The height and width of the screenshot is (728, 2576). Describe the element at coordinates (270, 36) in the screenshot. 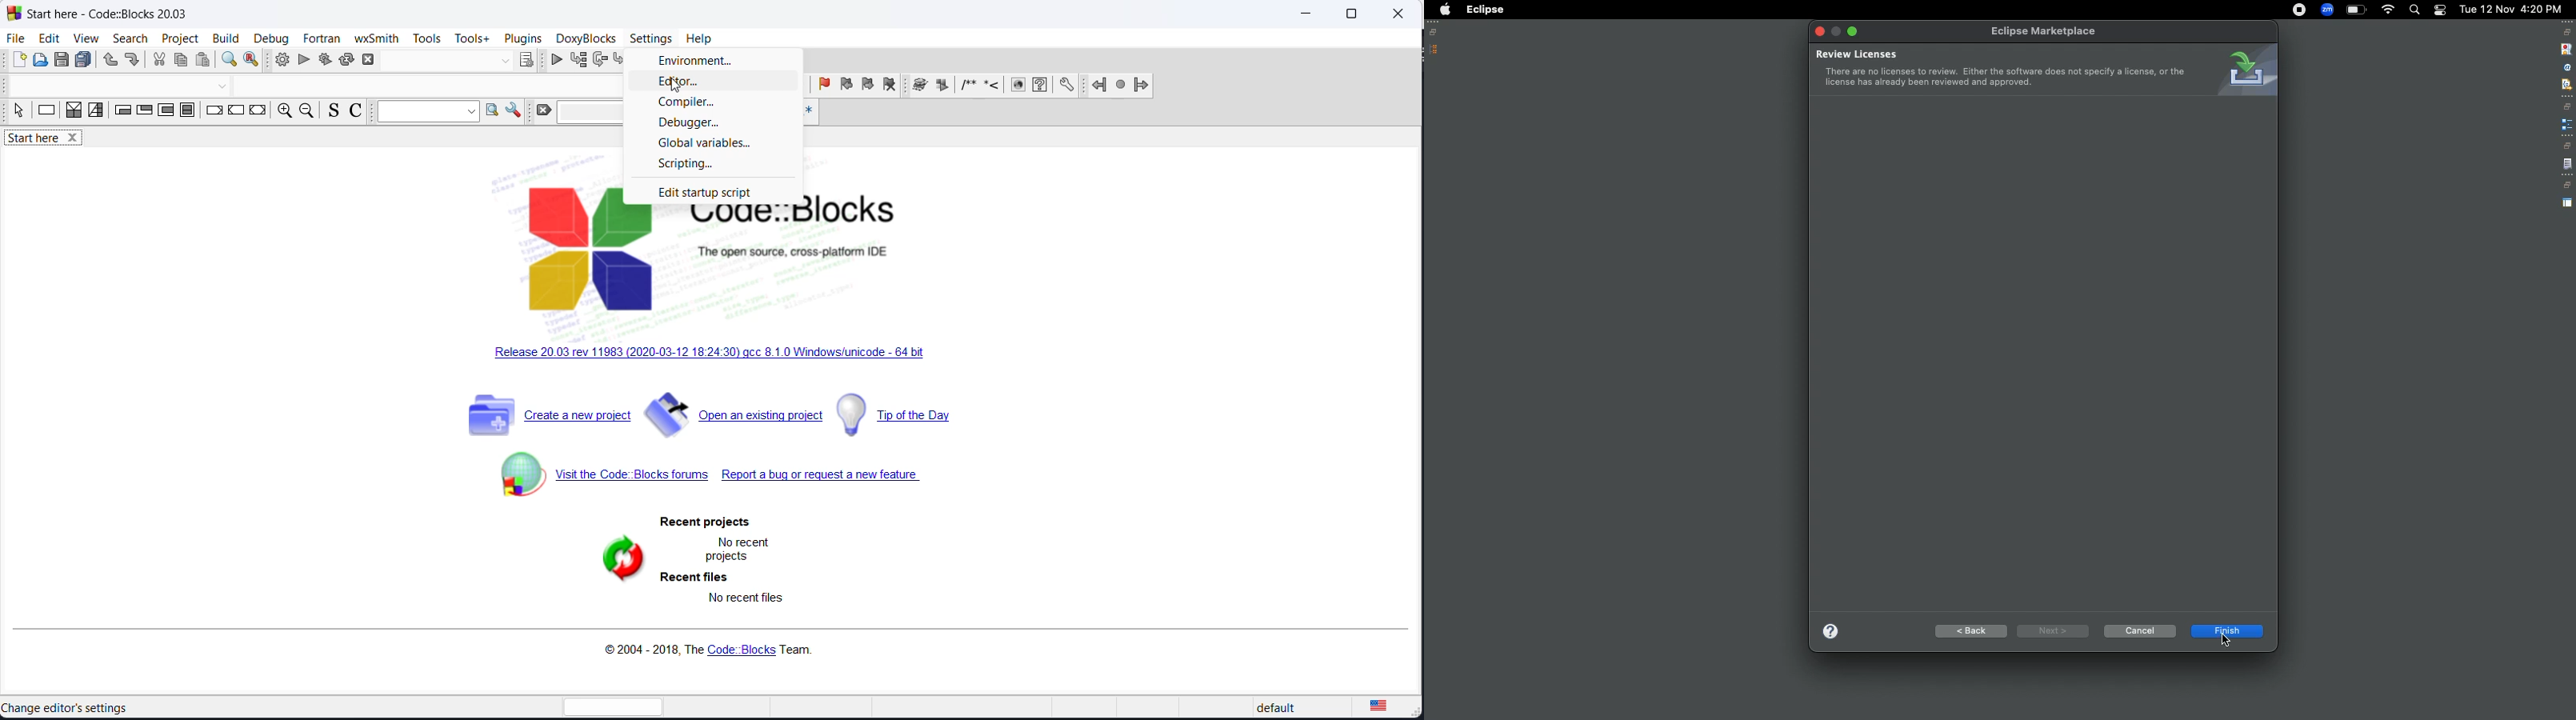

I see `debug` at that location.